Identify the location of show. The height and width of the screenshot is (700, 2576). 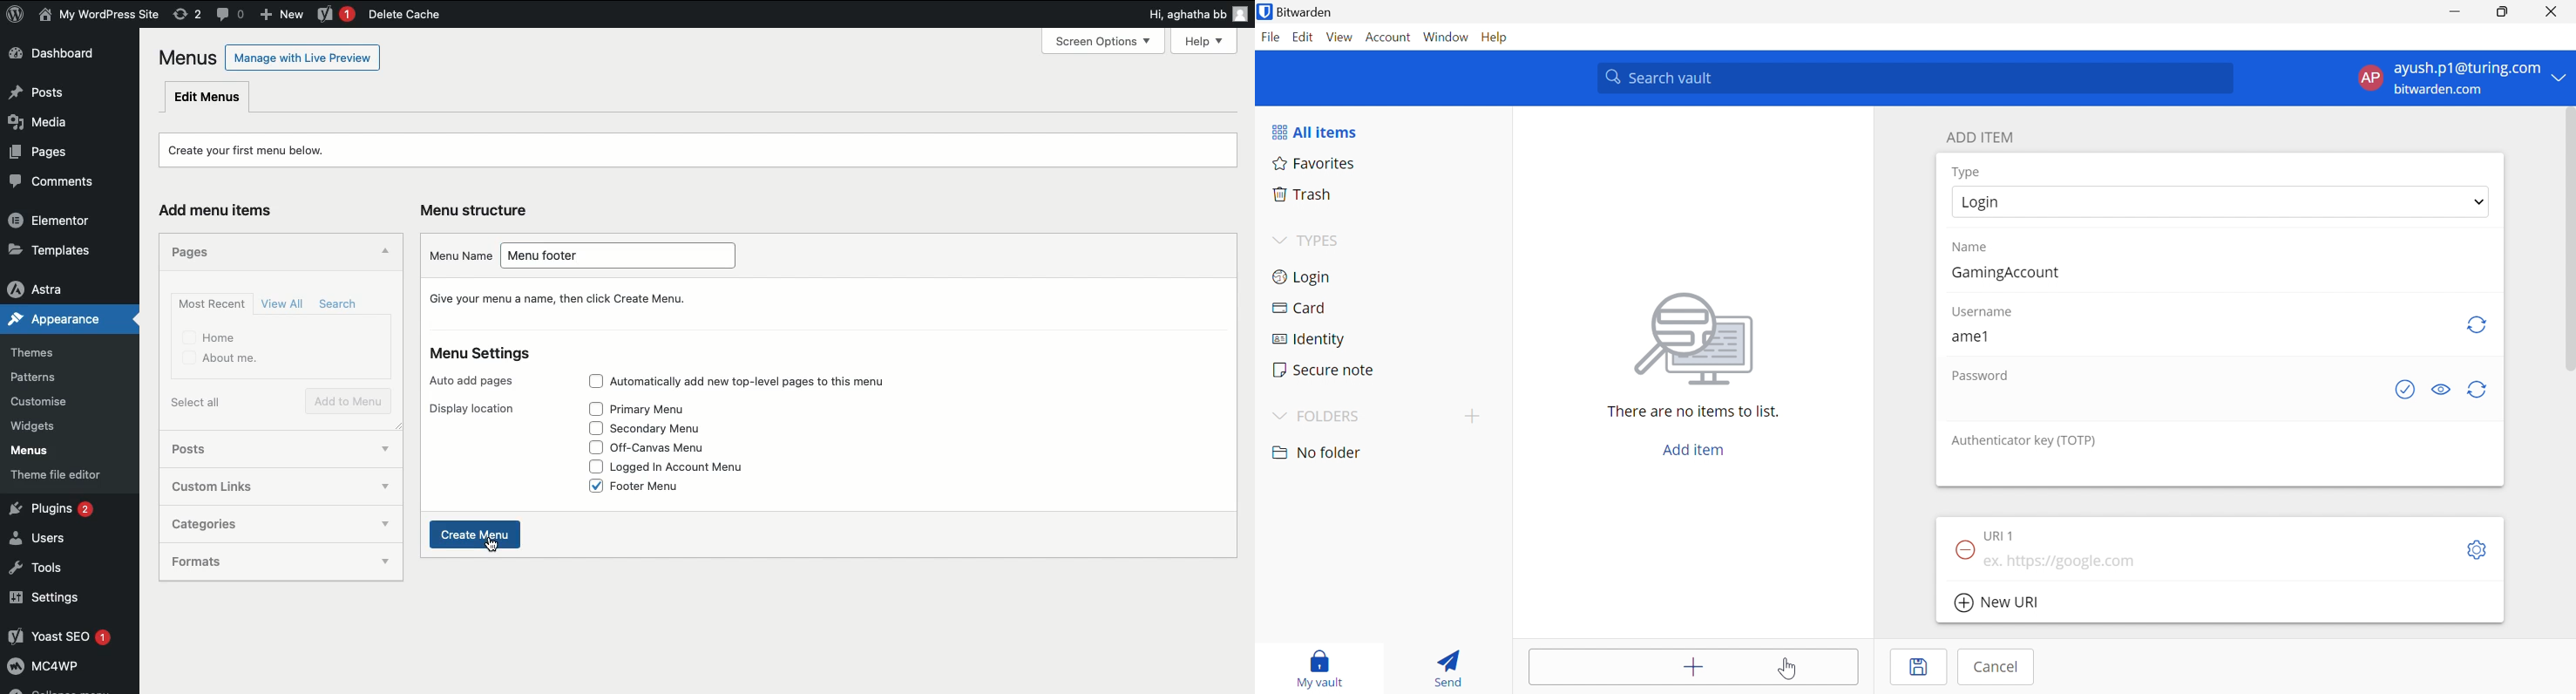
(381, 524).